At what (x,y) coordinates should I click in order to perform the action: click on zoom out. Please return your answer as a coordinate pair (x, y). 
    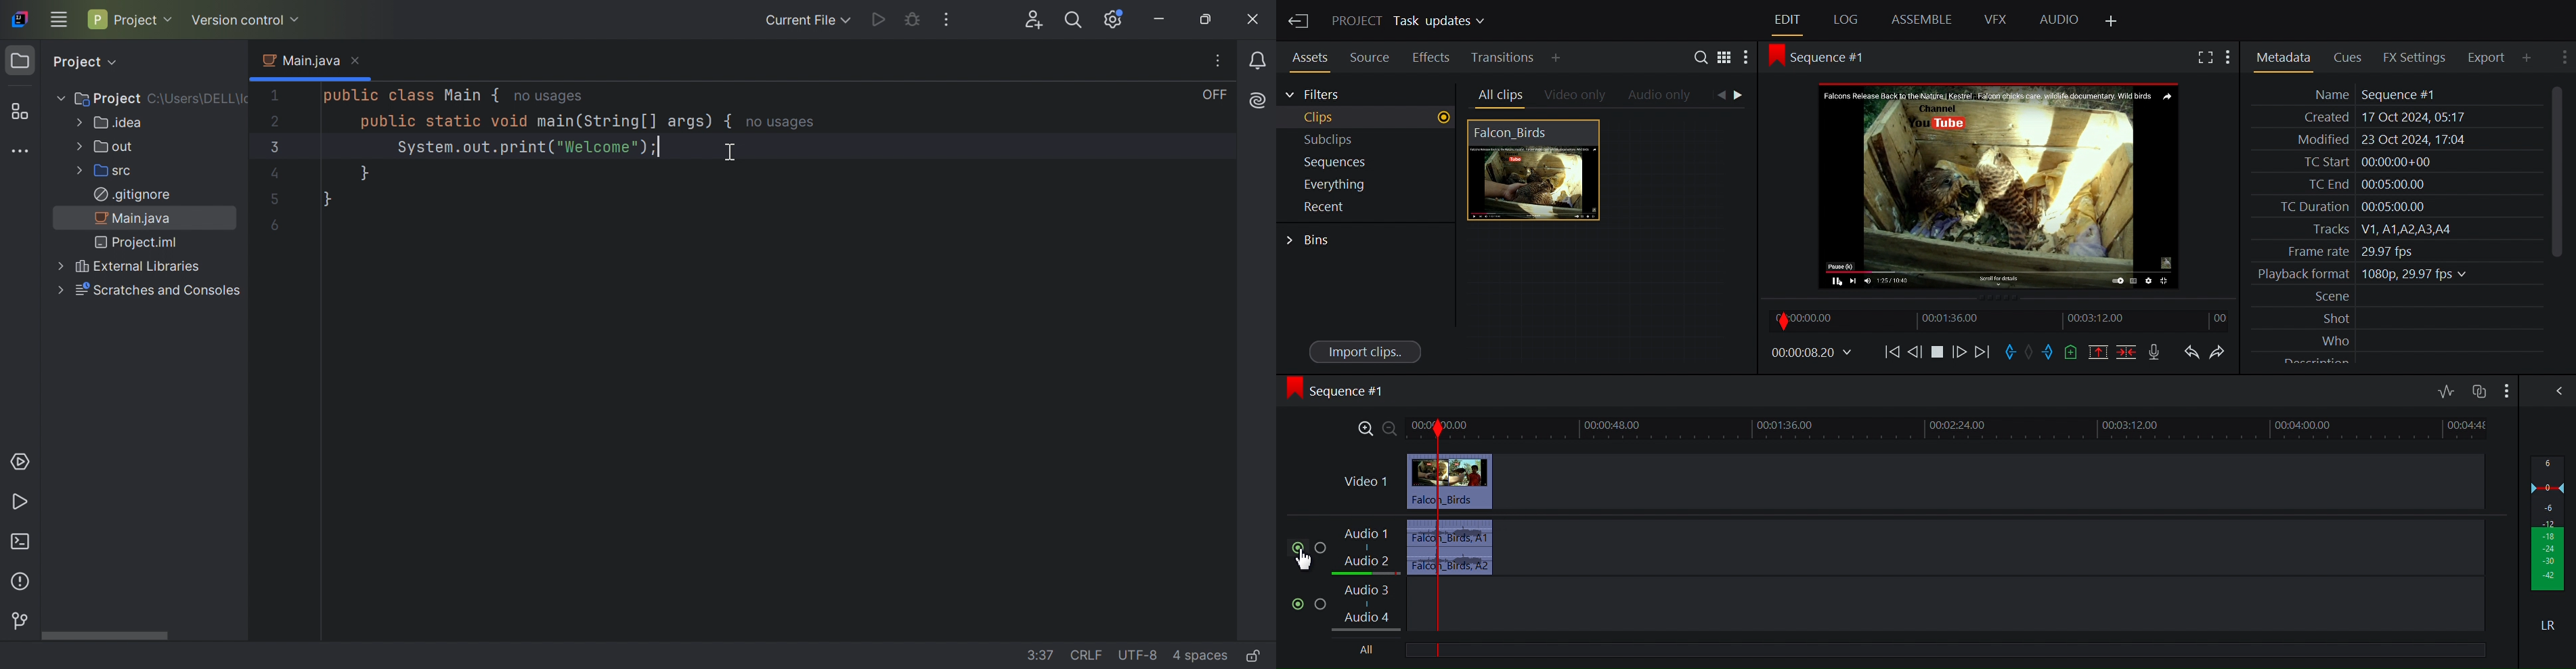
    Looking at the image, I should click on (1391, 429).